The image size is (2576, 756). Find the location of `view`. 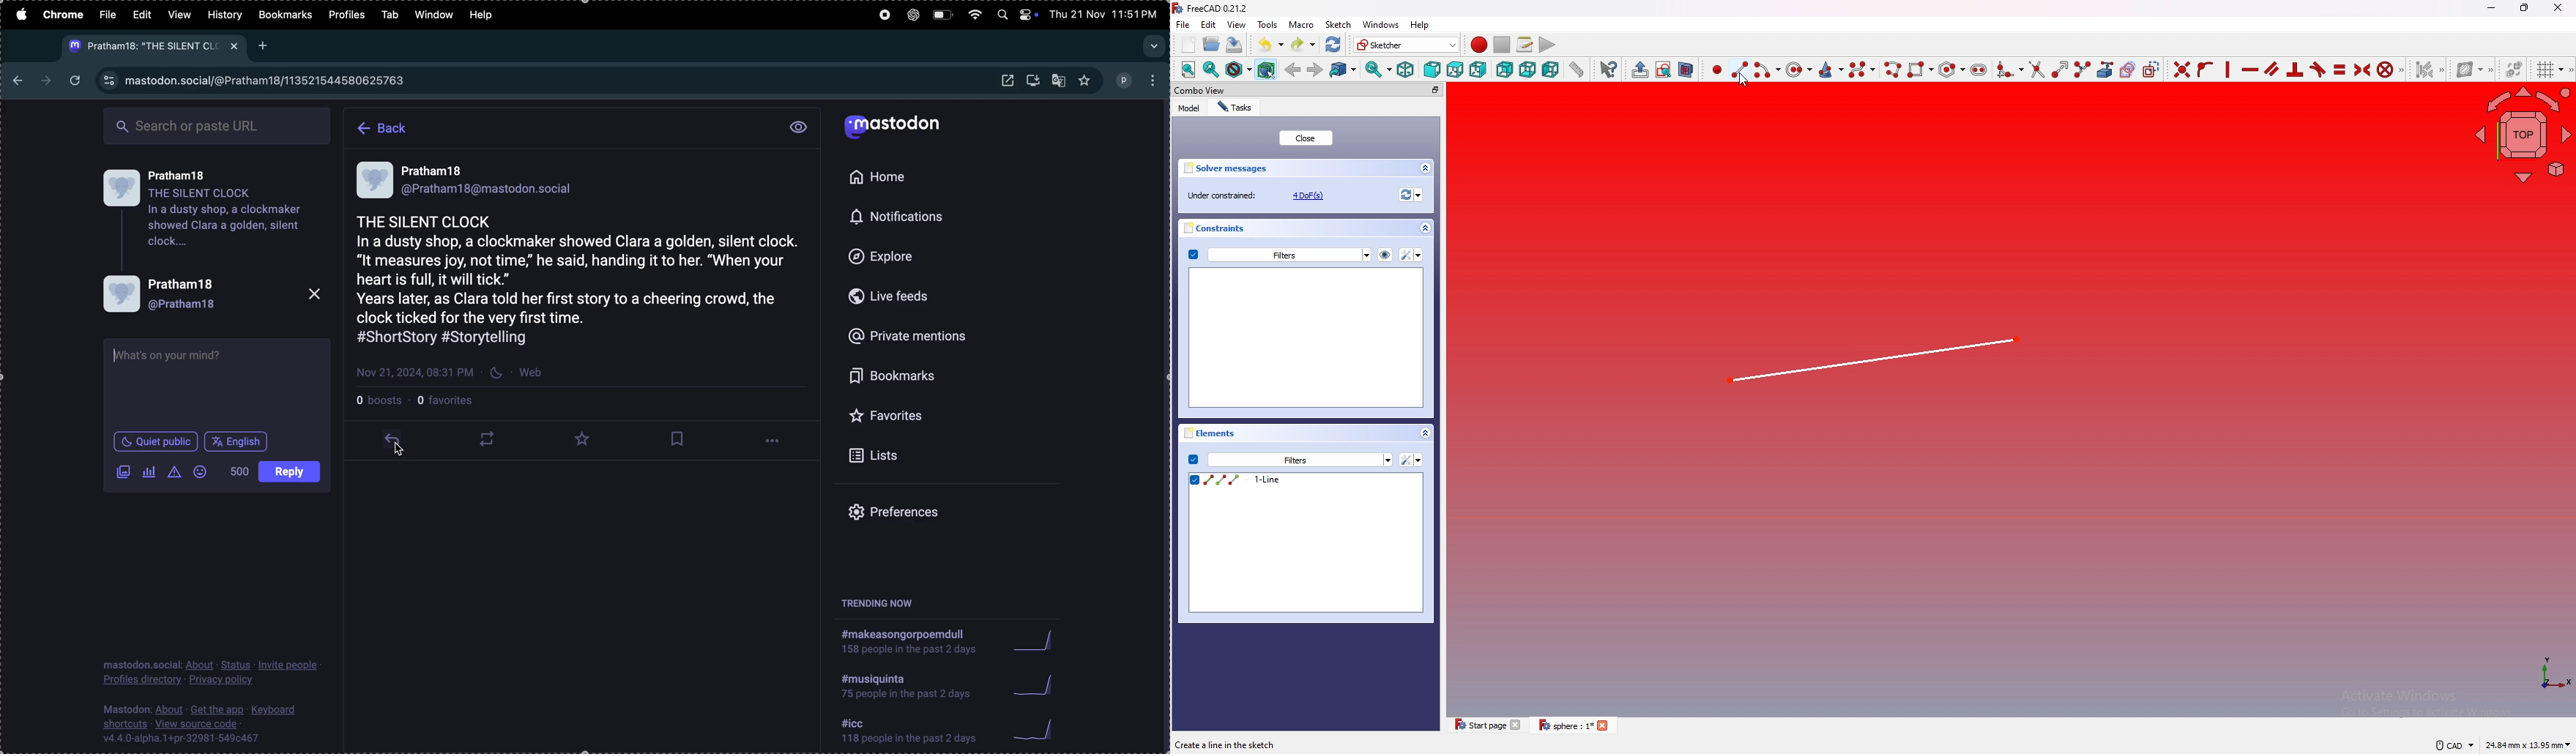

view is located at coordinates (798, 127).